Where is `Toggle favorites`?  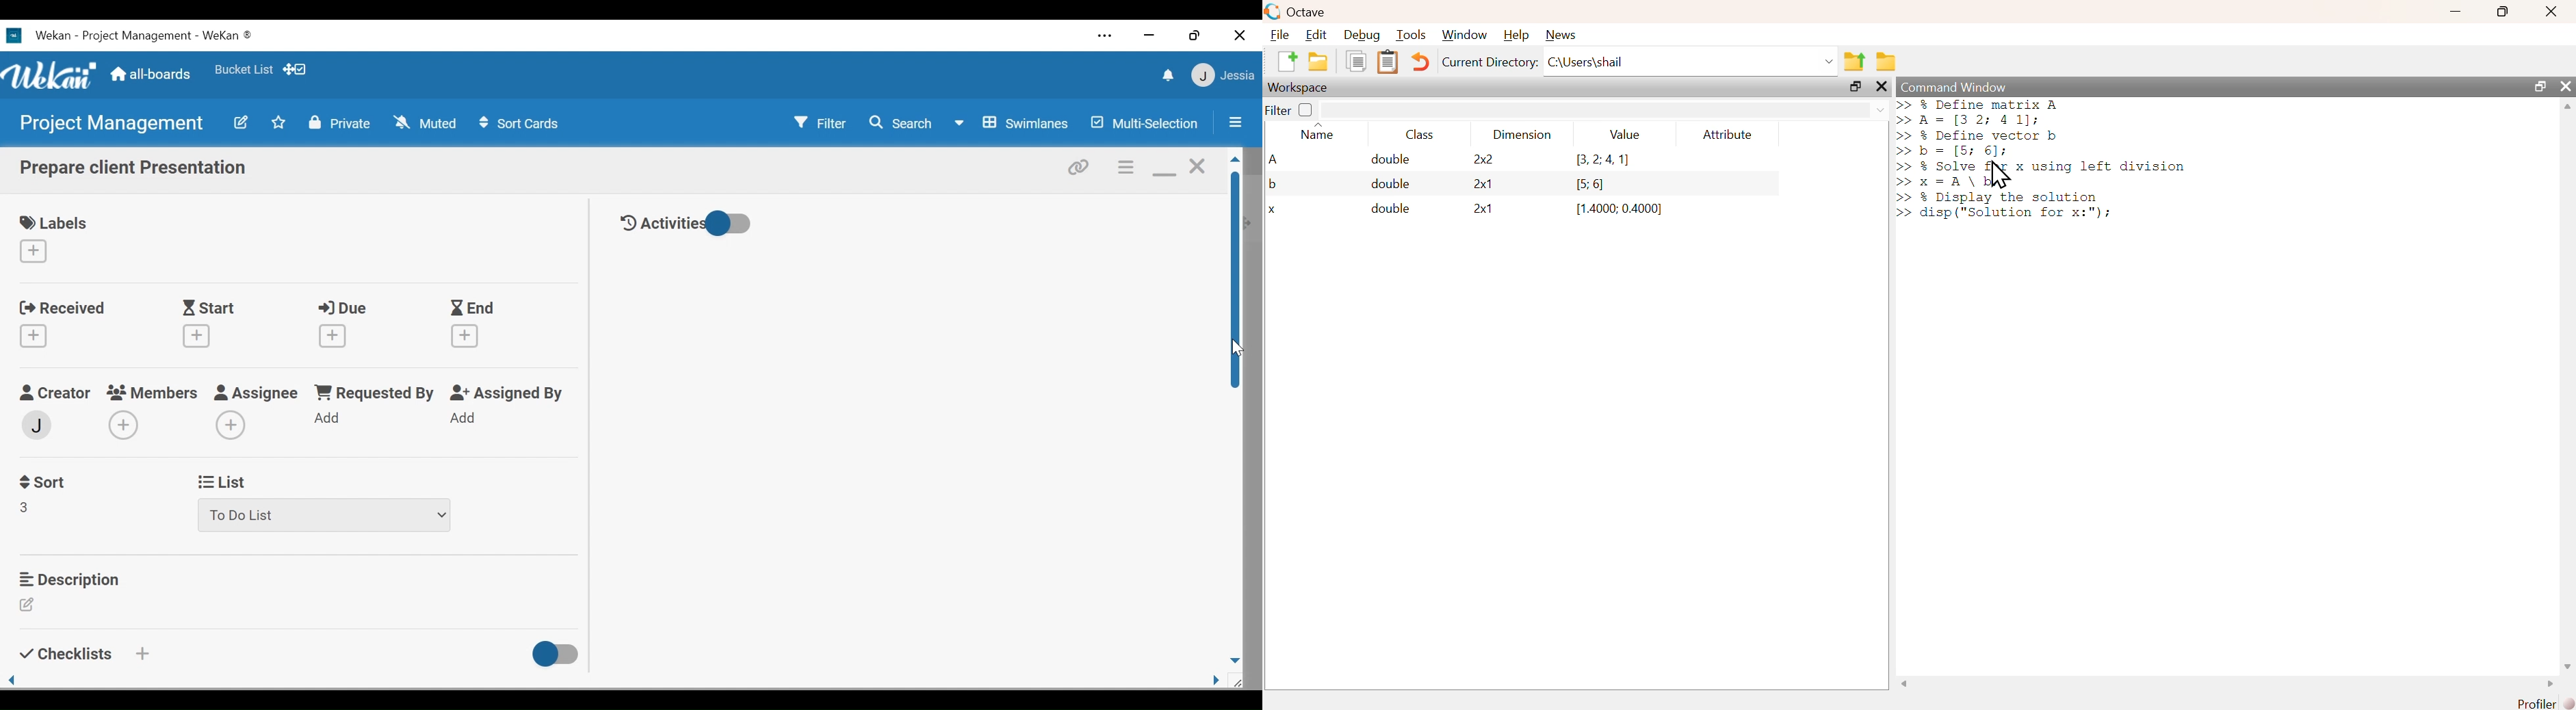
Toggle favorites is located at coordinates (278, 122).